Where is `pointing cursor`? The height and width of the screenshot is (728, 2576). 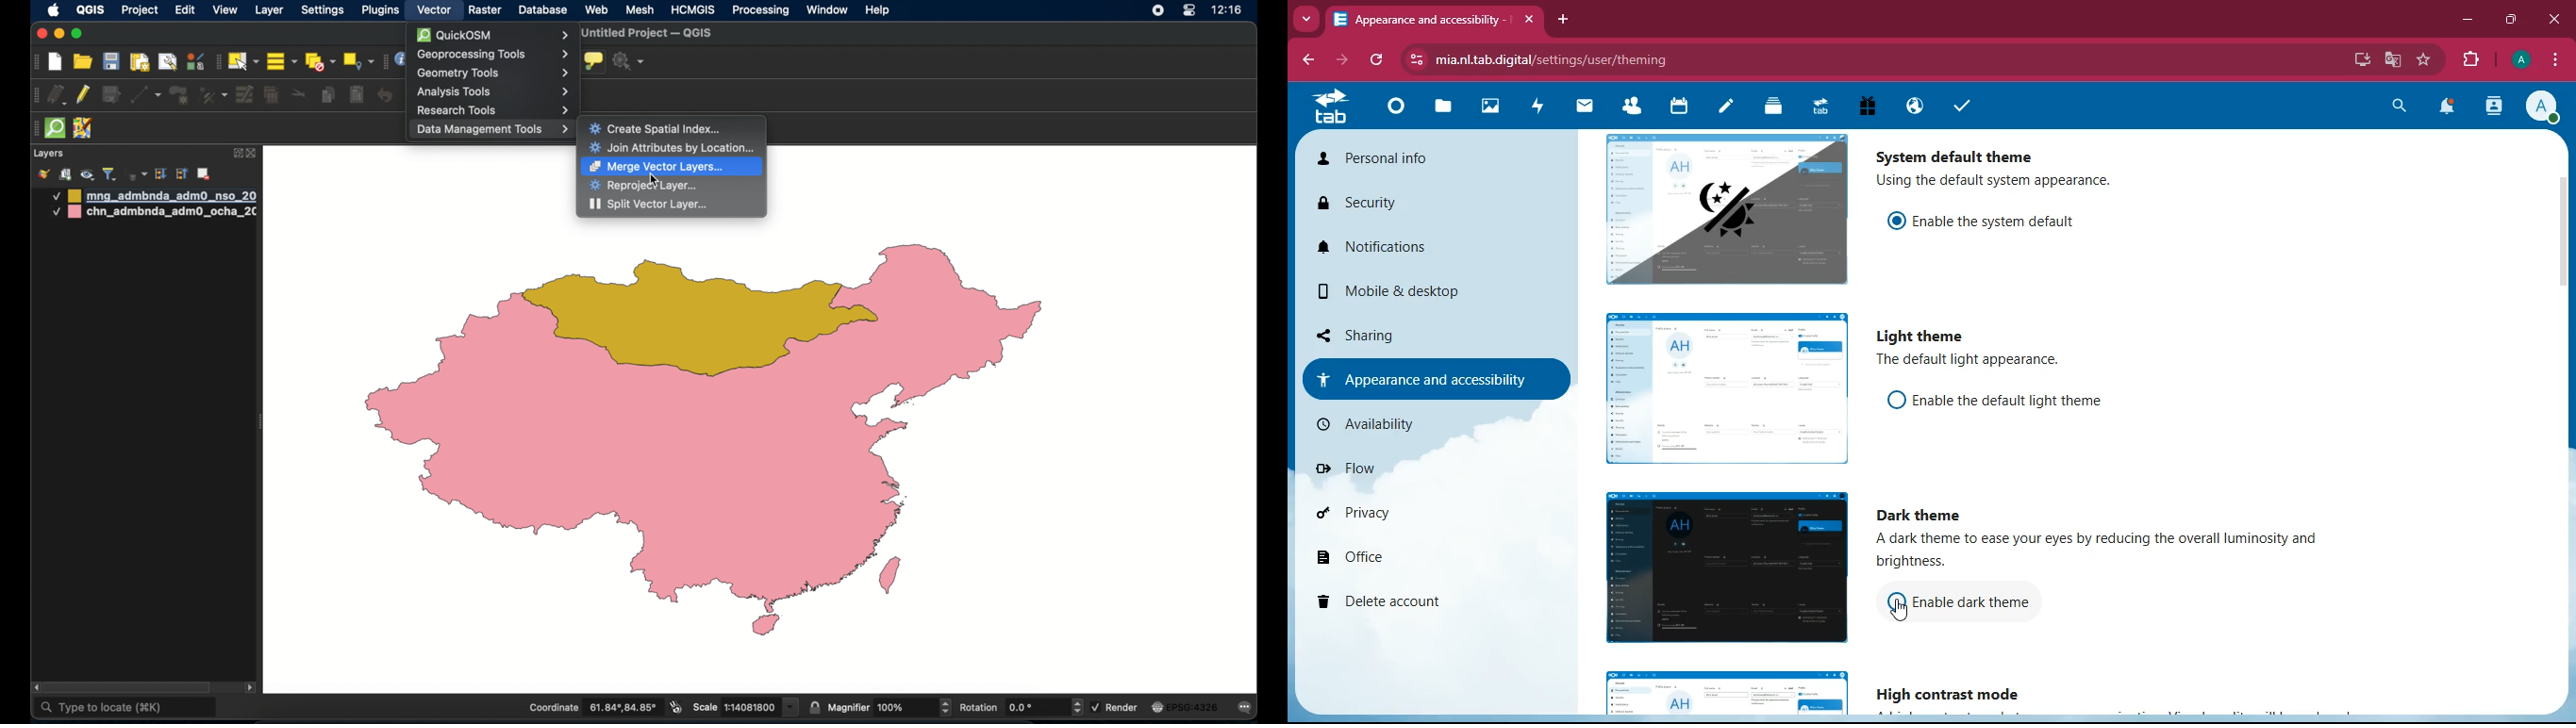 pointing cursor is located at coordinates (1903, 611).